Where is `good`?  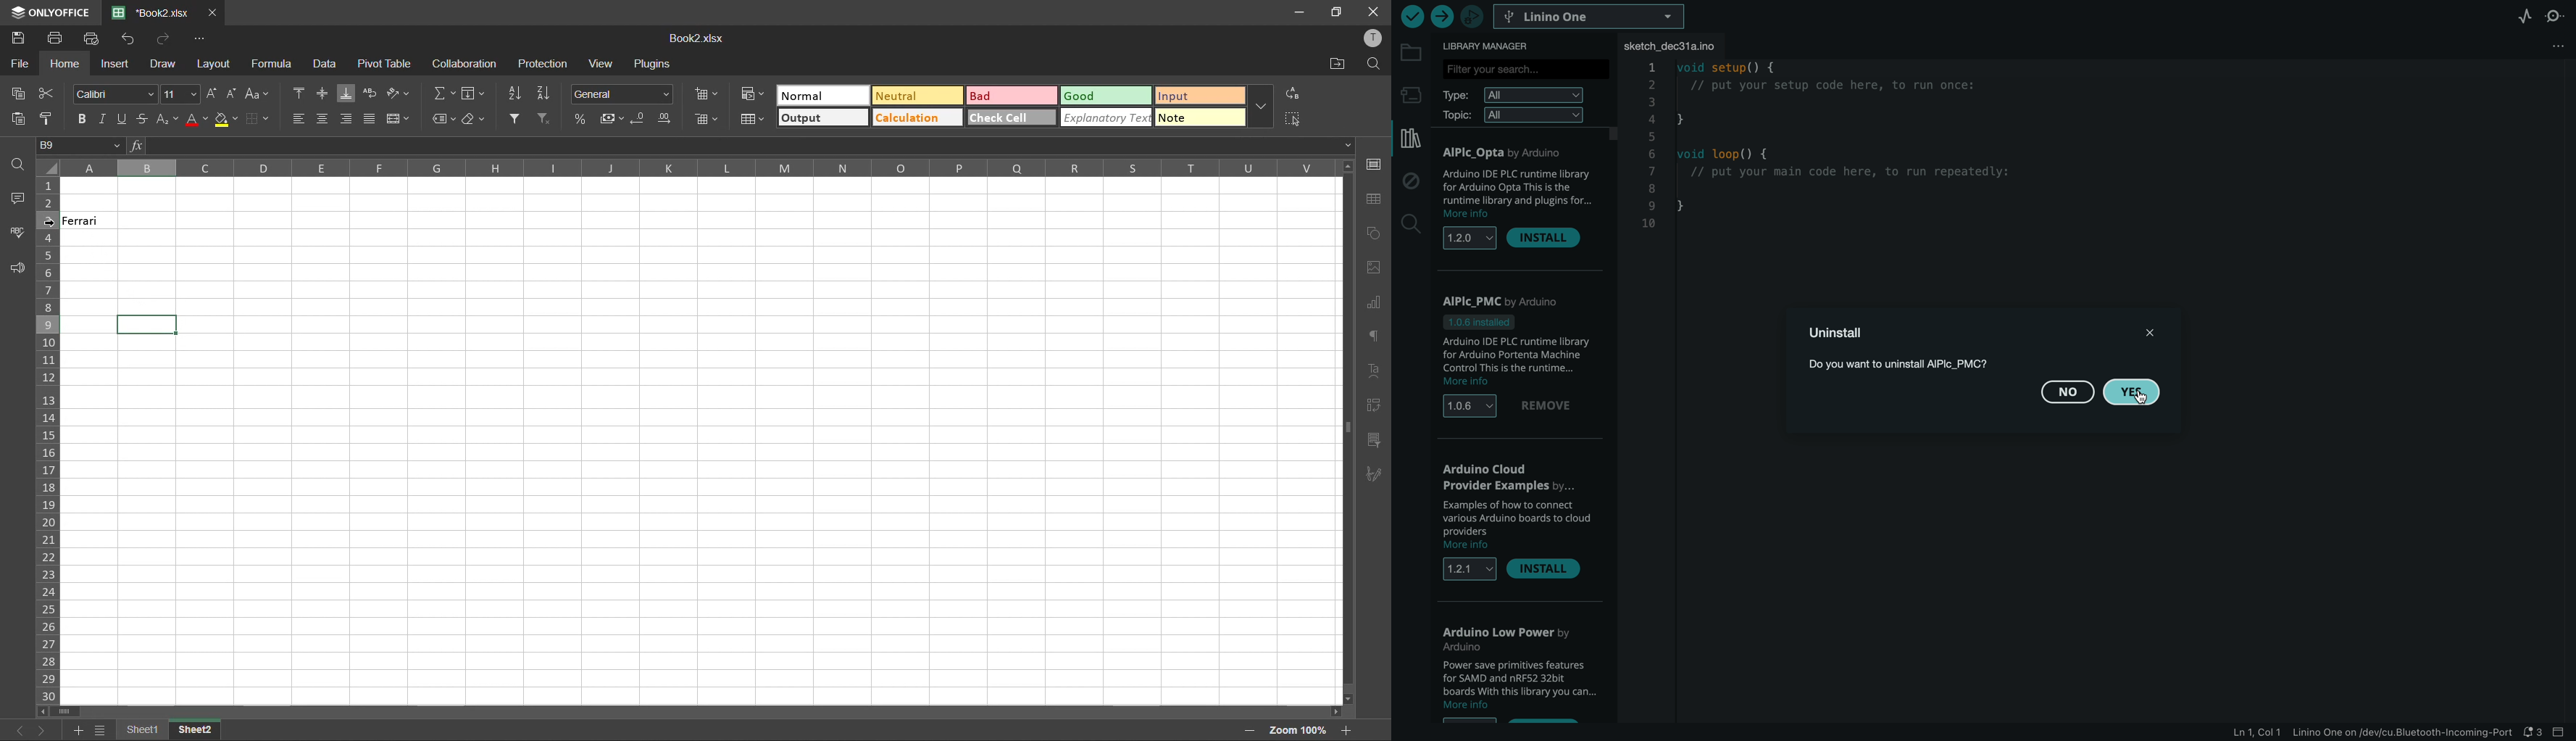
good is located at coordinates (1104, 96).